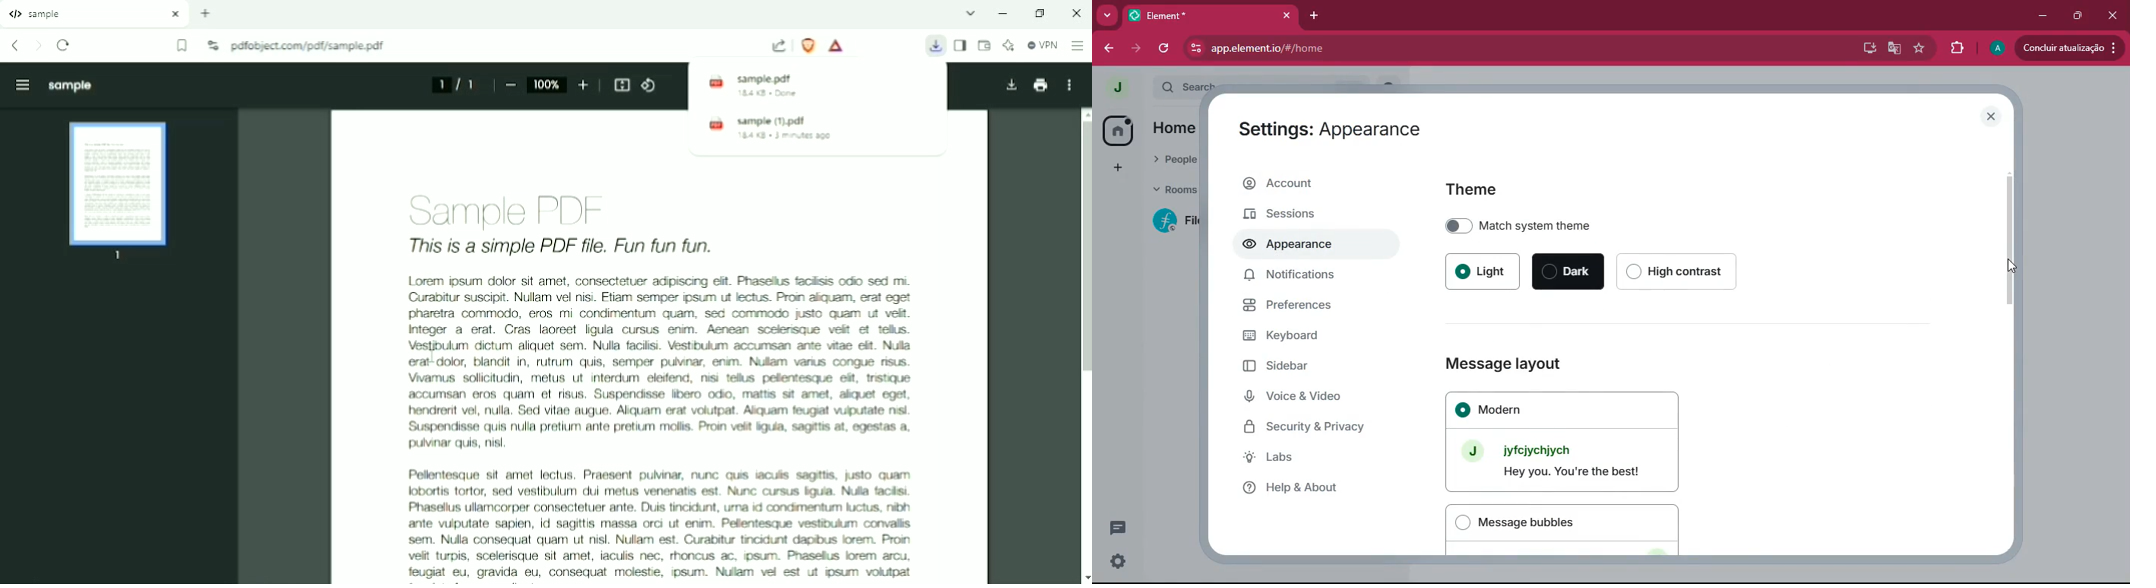  Describe the element at coordinates (1424, 48) in the screenshot. I see `app.elementio/#/home` at that location.